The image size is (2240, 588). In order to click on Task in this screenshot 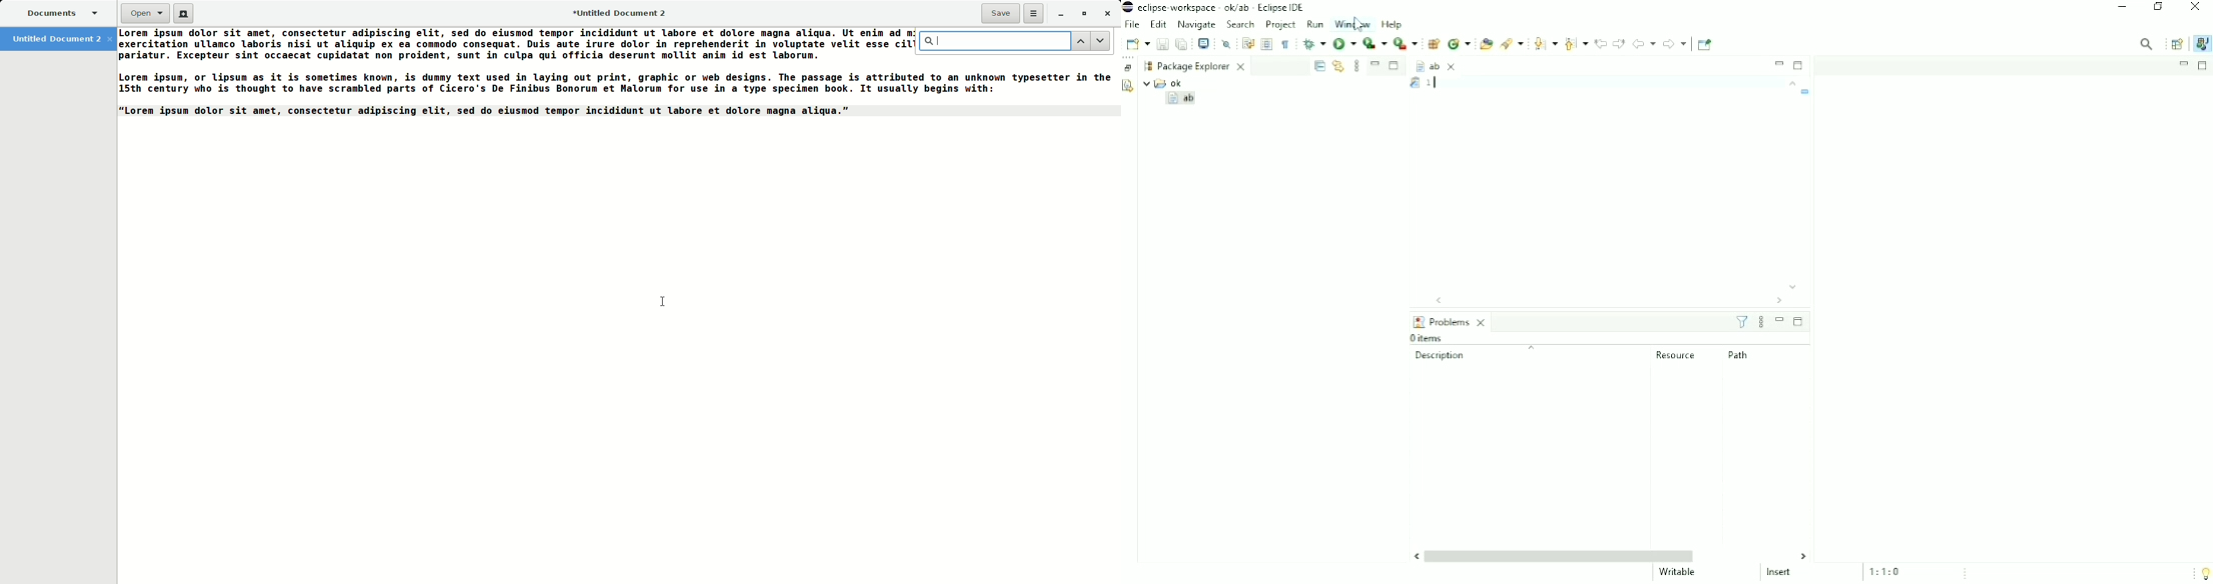, I will do `click(1432, 83)`.